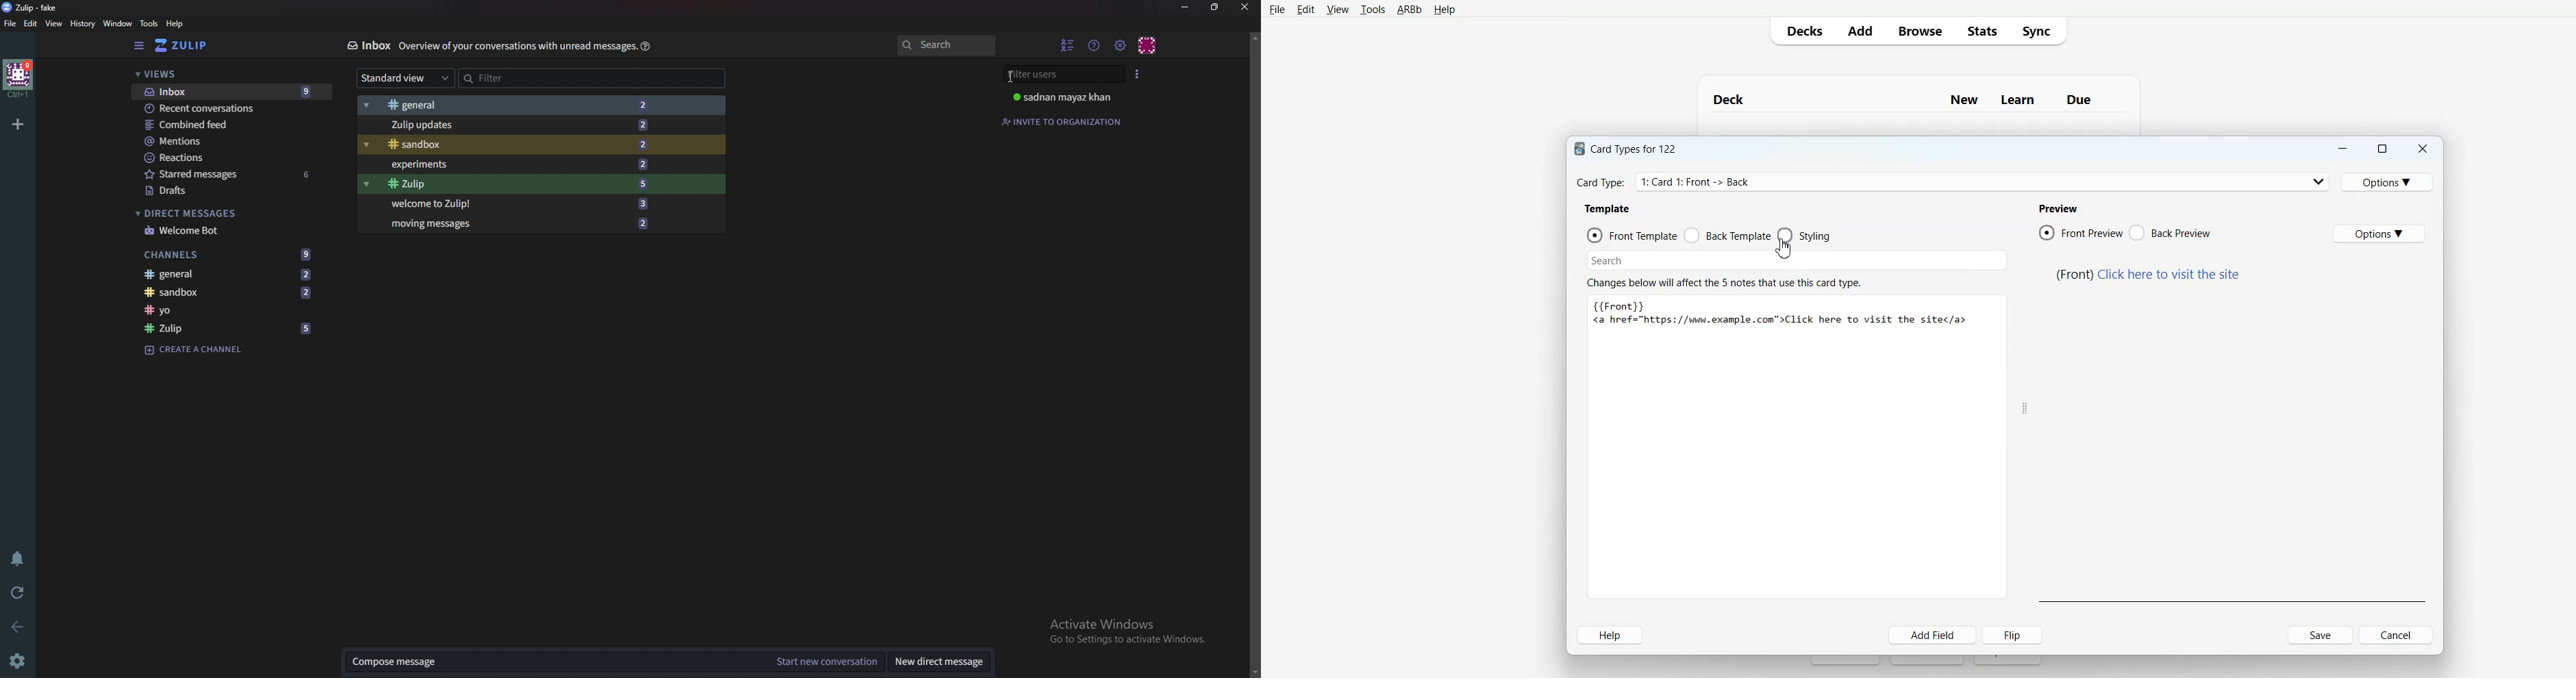  Describe the element at coordinates (137, 47) in the screenshot. I see `Hide sidebar` at that location.